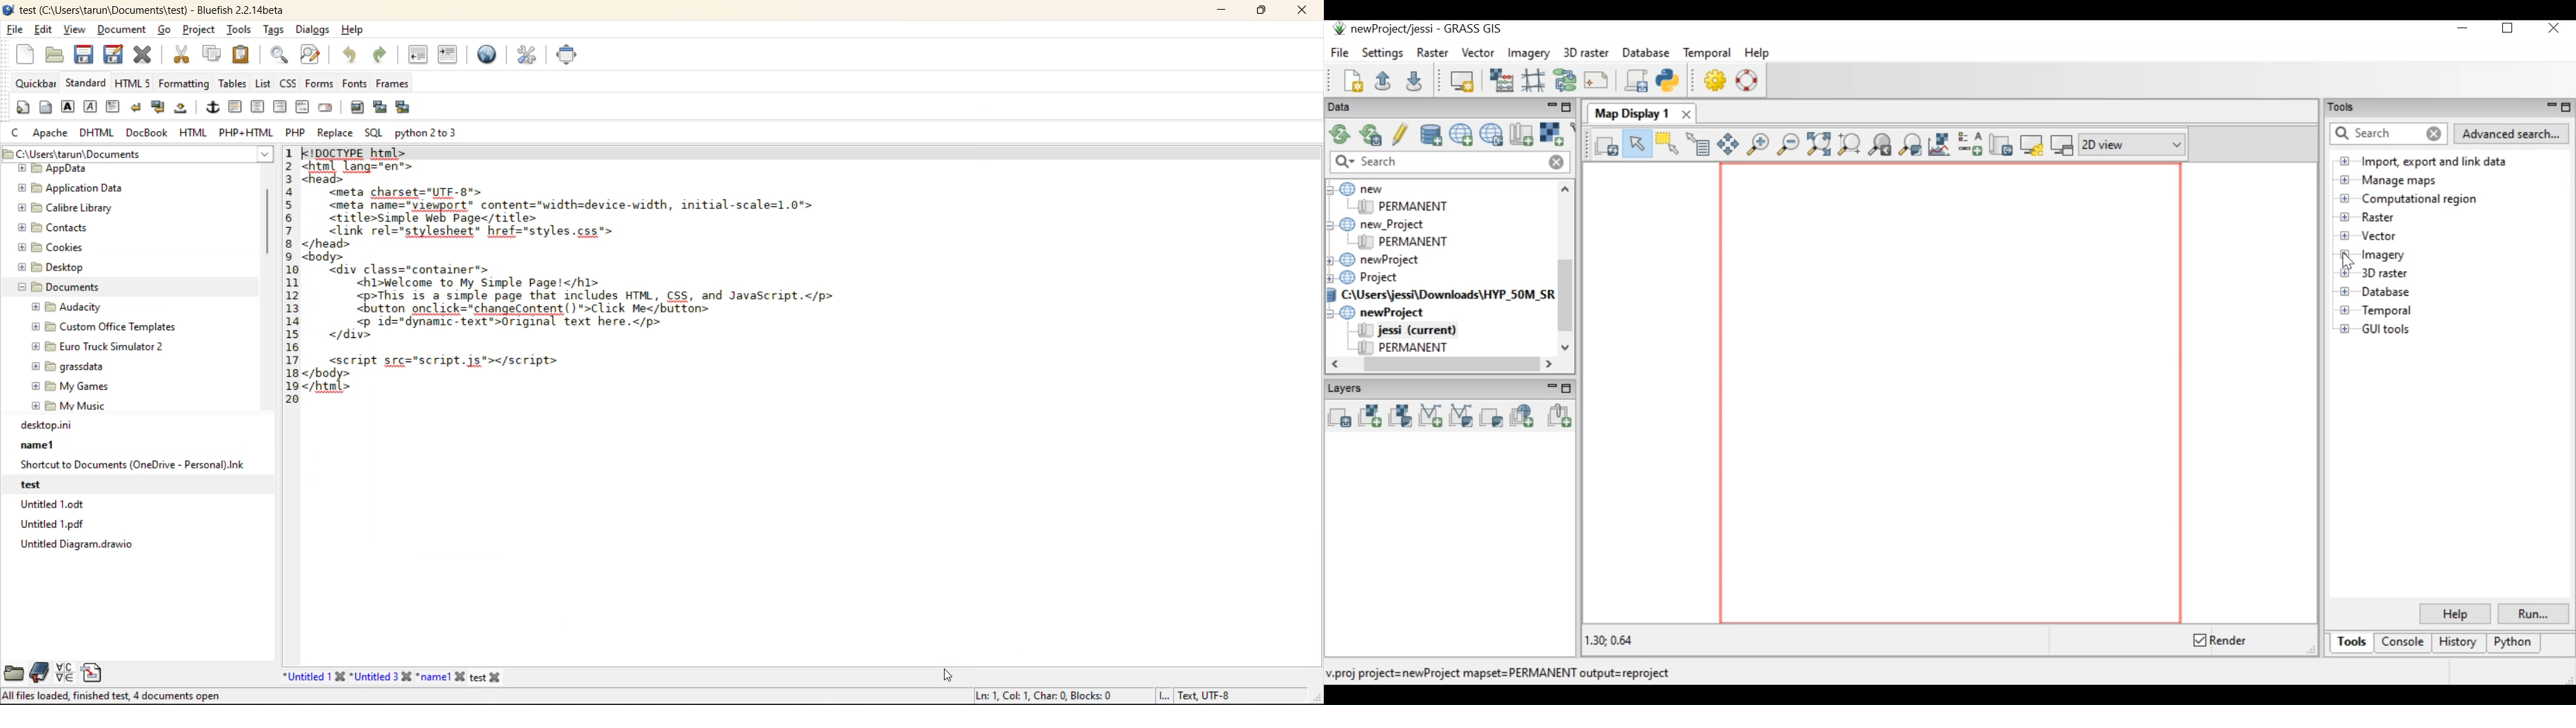 The height and width of the screenshot is (728, 2576). Describe the element at coordinates (231, 83) in the screenshot. I see `tables` at that location.